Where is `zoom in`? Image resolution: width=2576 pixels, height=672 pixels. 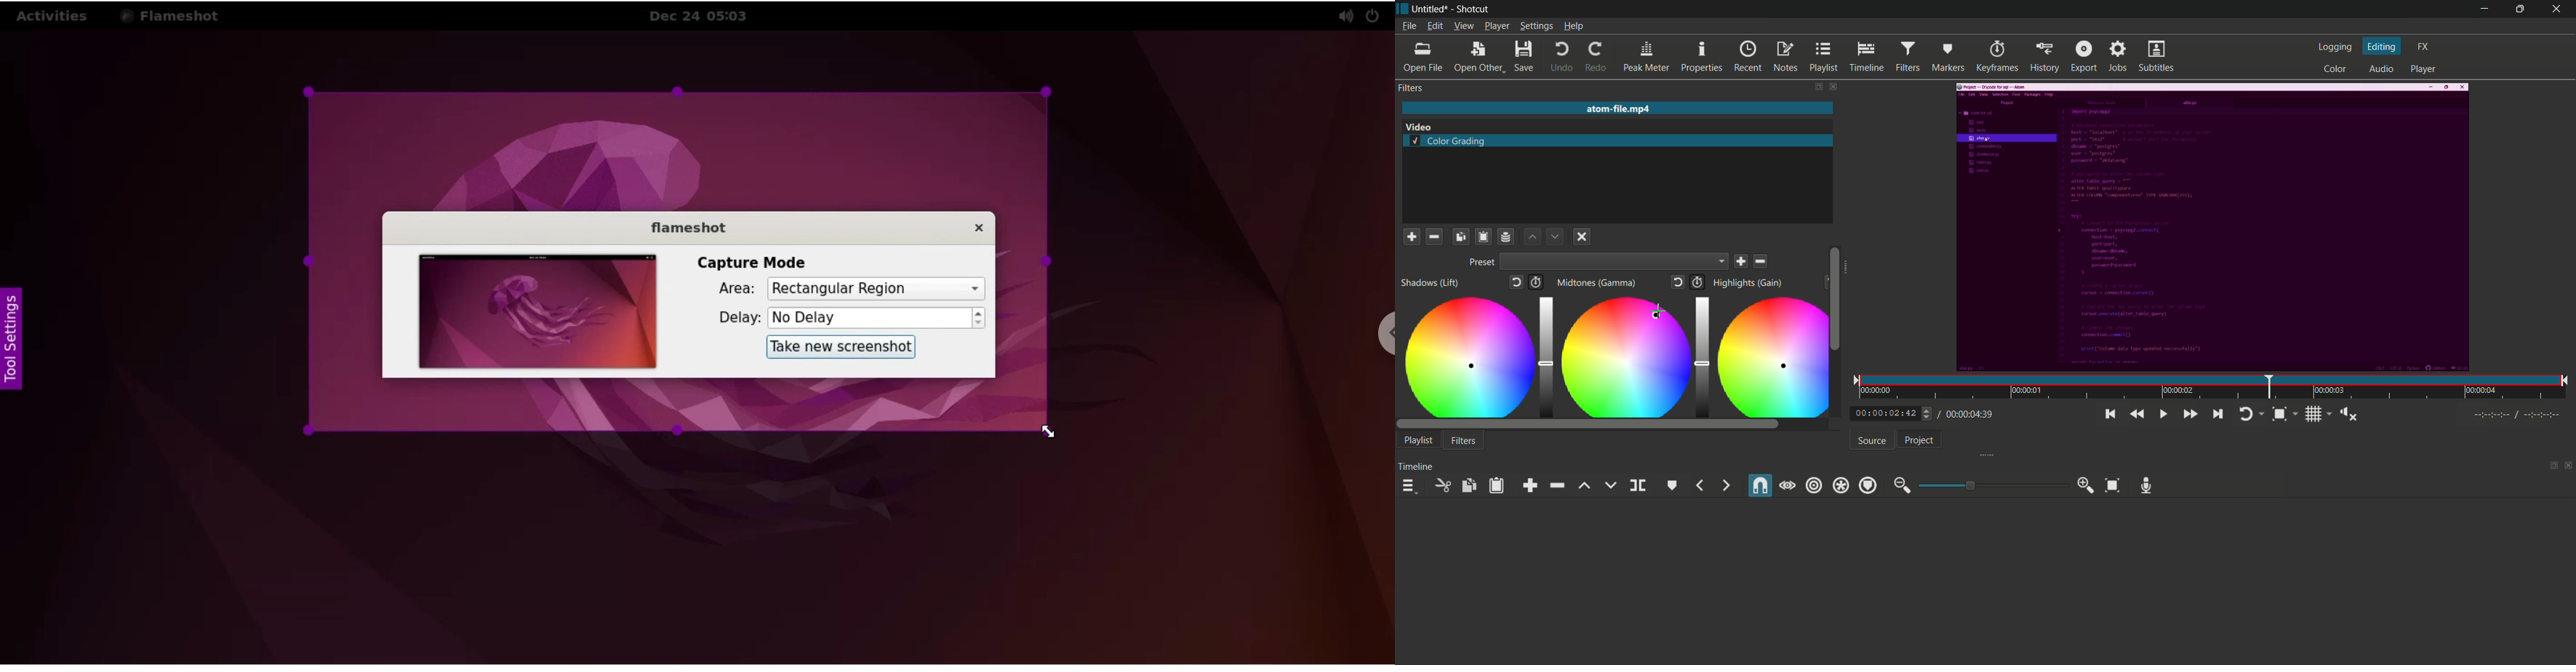 zoom in is located at coordinates (2087, 486).